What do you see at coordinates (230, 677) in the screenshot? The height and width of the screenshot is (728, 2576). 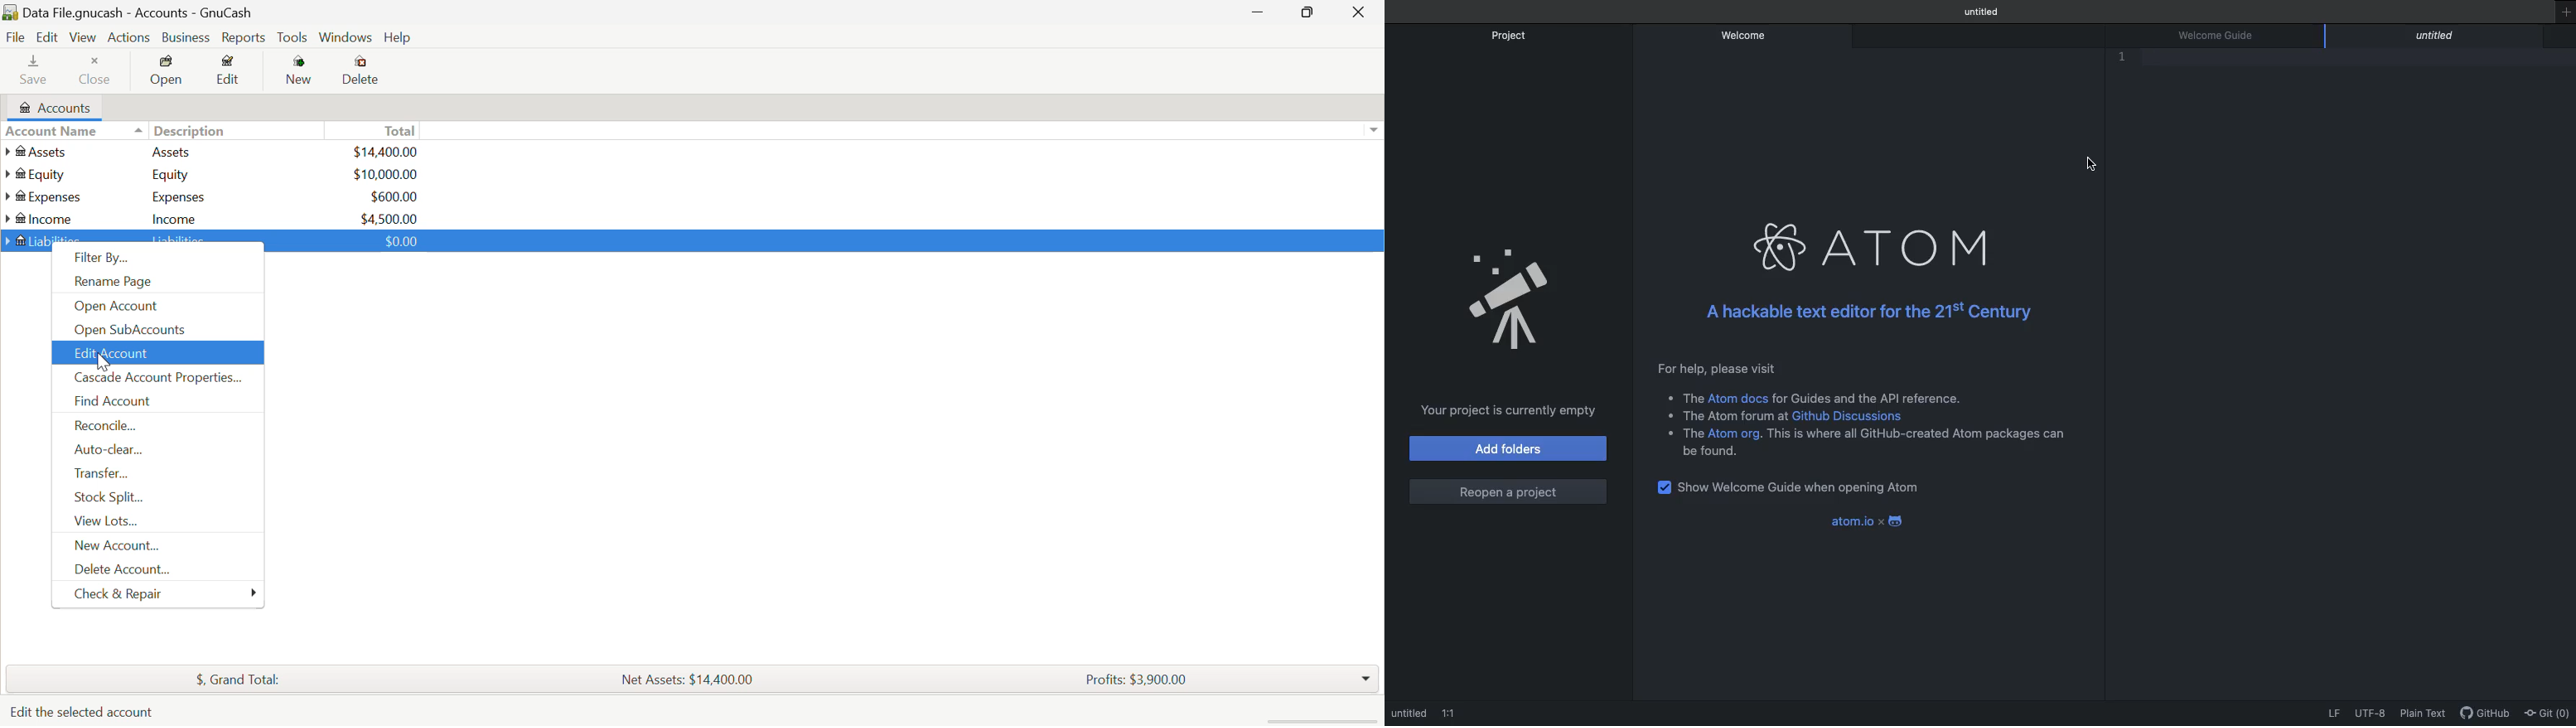 I see `Total` at bounding box center [230, 677].